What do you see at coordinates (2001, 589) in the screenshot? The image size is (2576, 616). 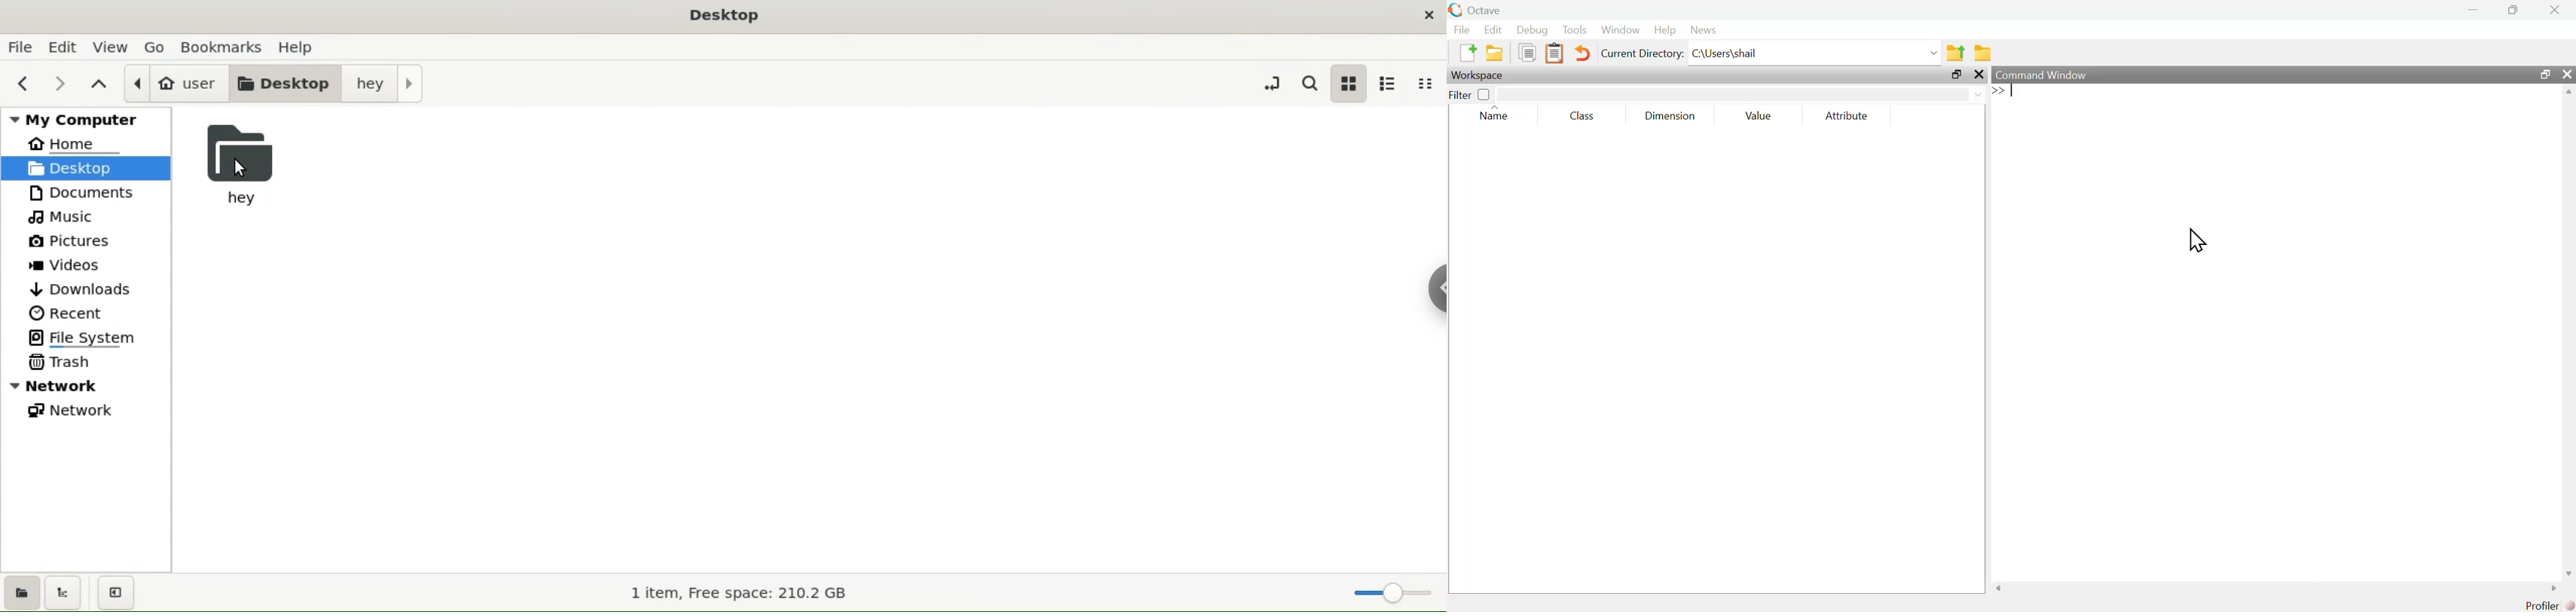 I see `scroll left` at bounding box center [2001, 589].